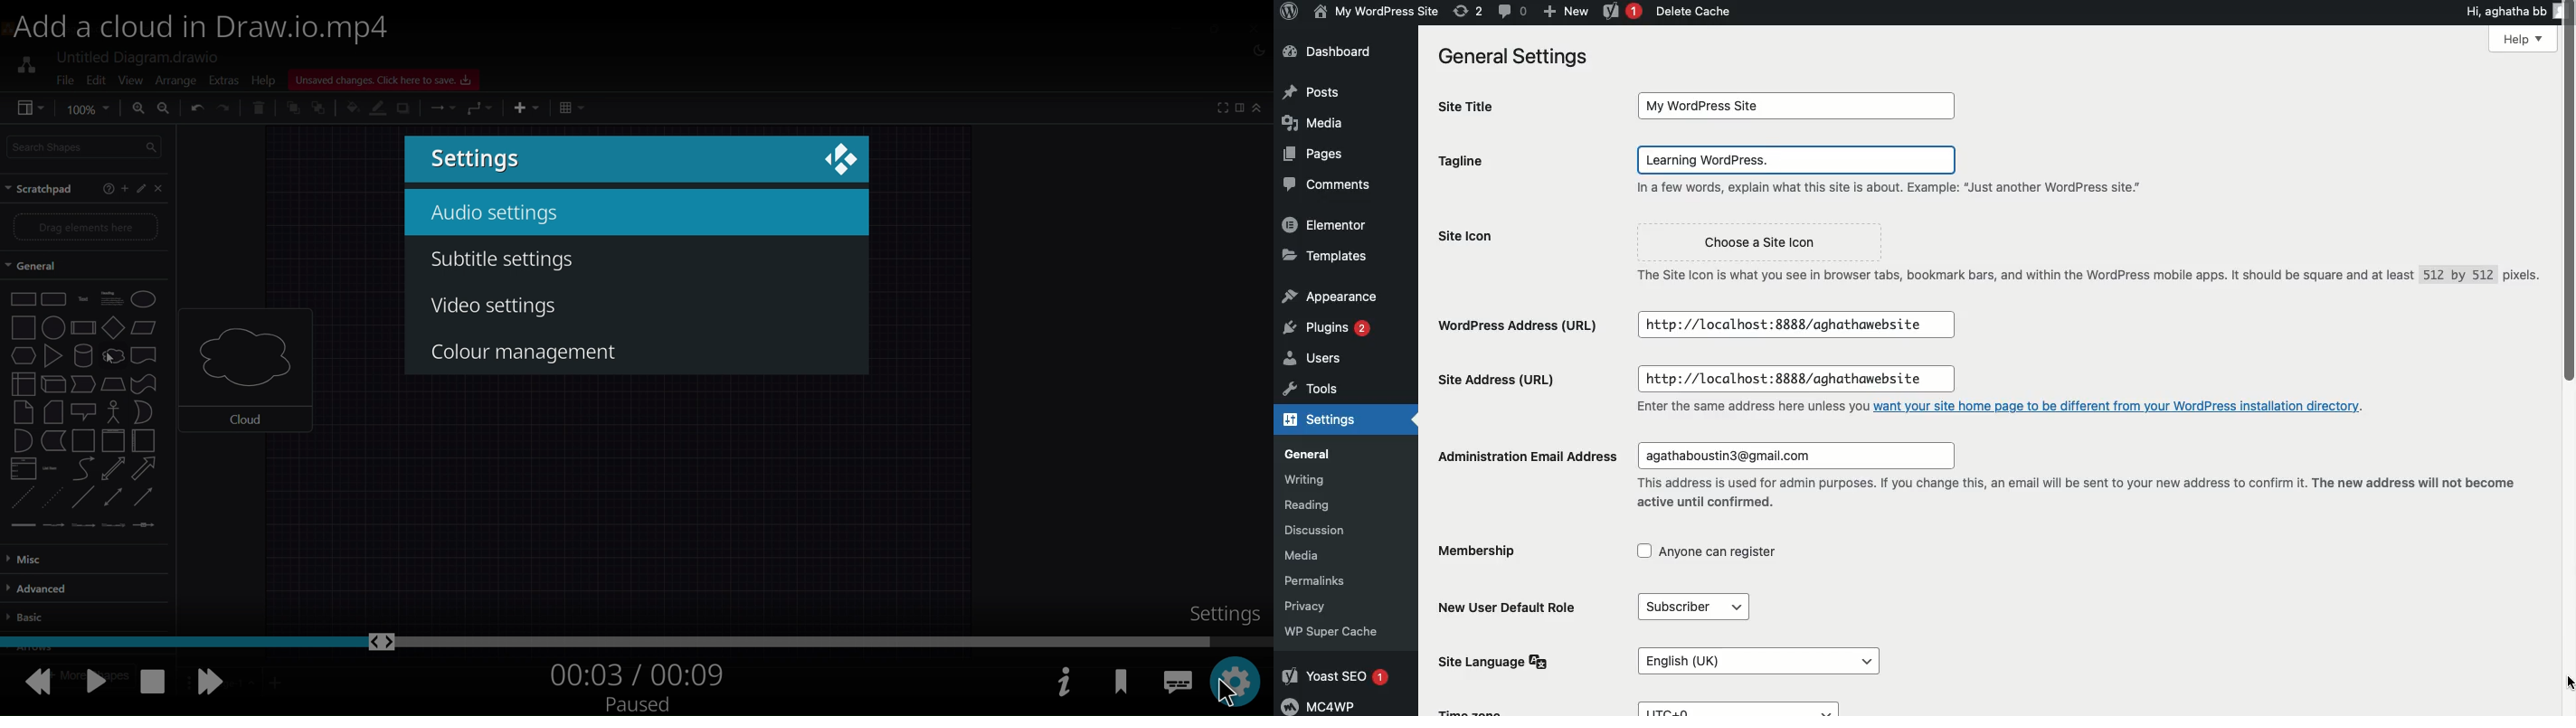 The width and height of the screenshot is (2576, 728). Describe the element at coordinates (1177, 676) in the screenshot. I see `caption` at that location.